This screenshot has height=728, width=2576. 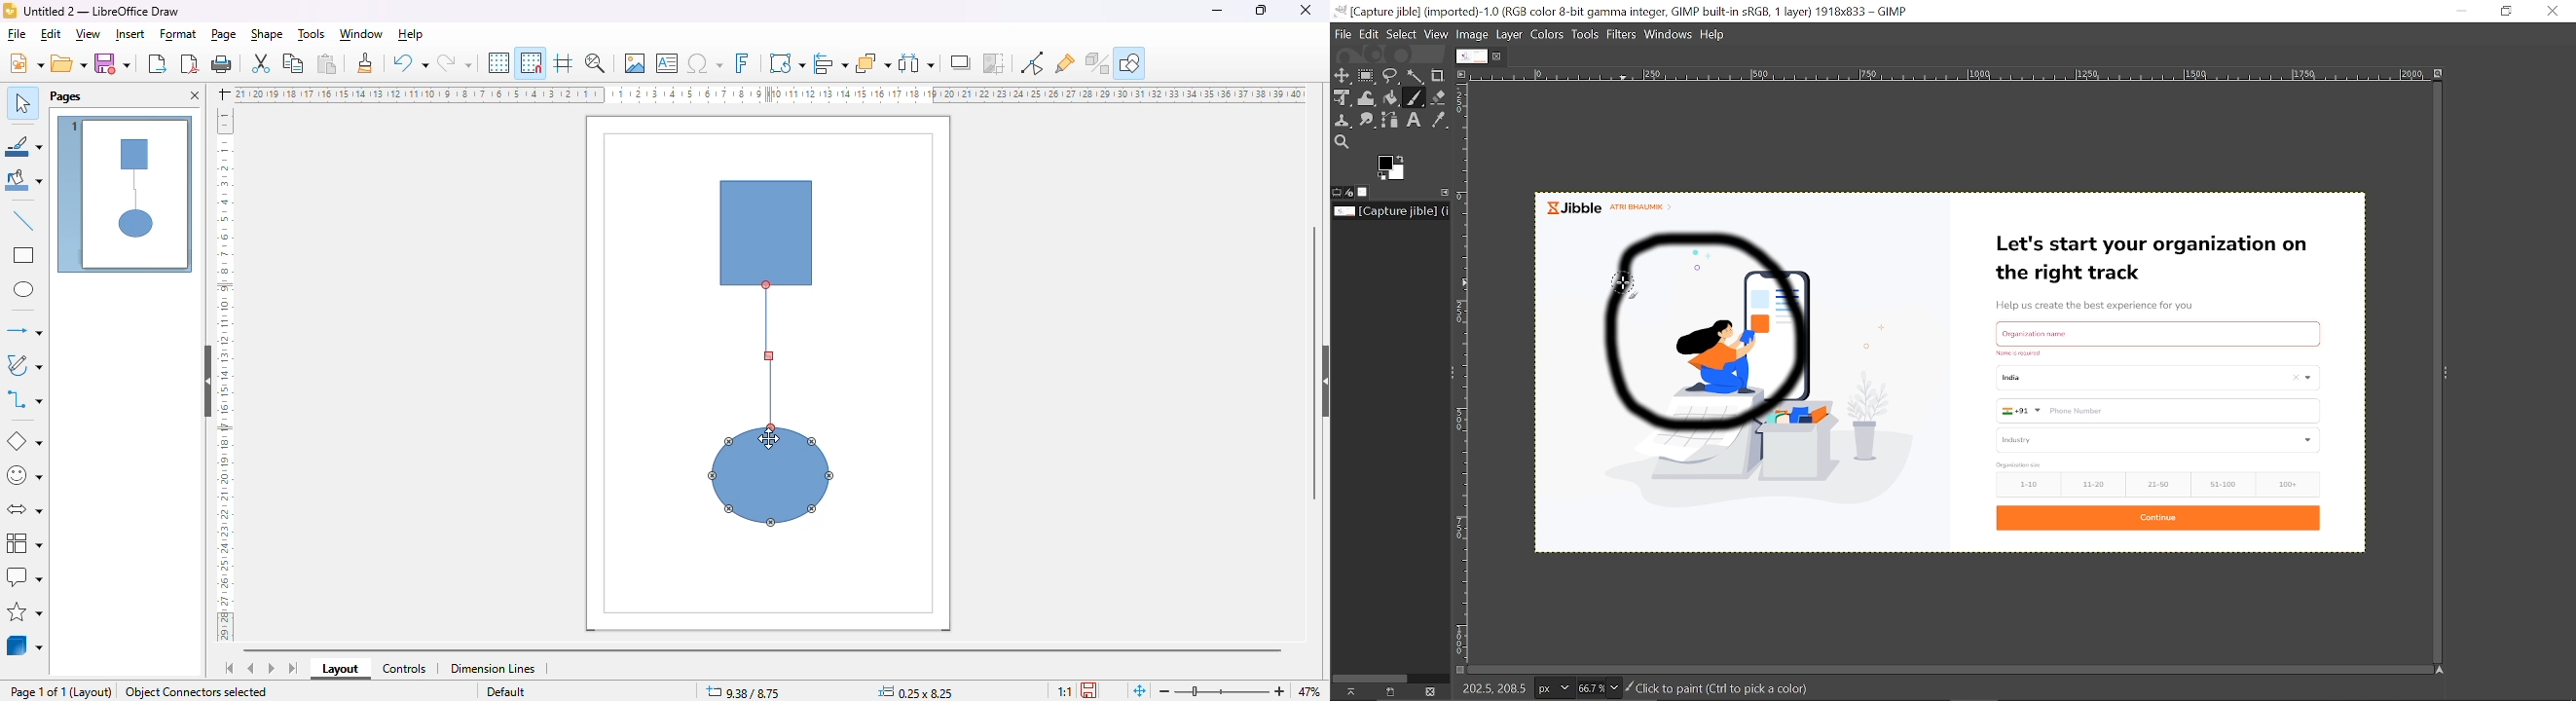 What do you see at coordinates (313, 34) in the screenshot?
I see `tools` at bounding box center [313, 34].